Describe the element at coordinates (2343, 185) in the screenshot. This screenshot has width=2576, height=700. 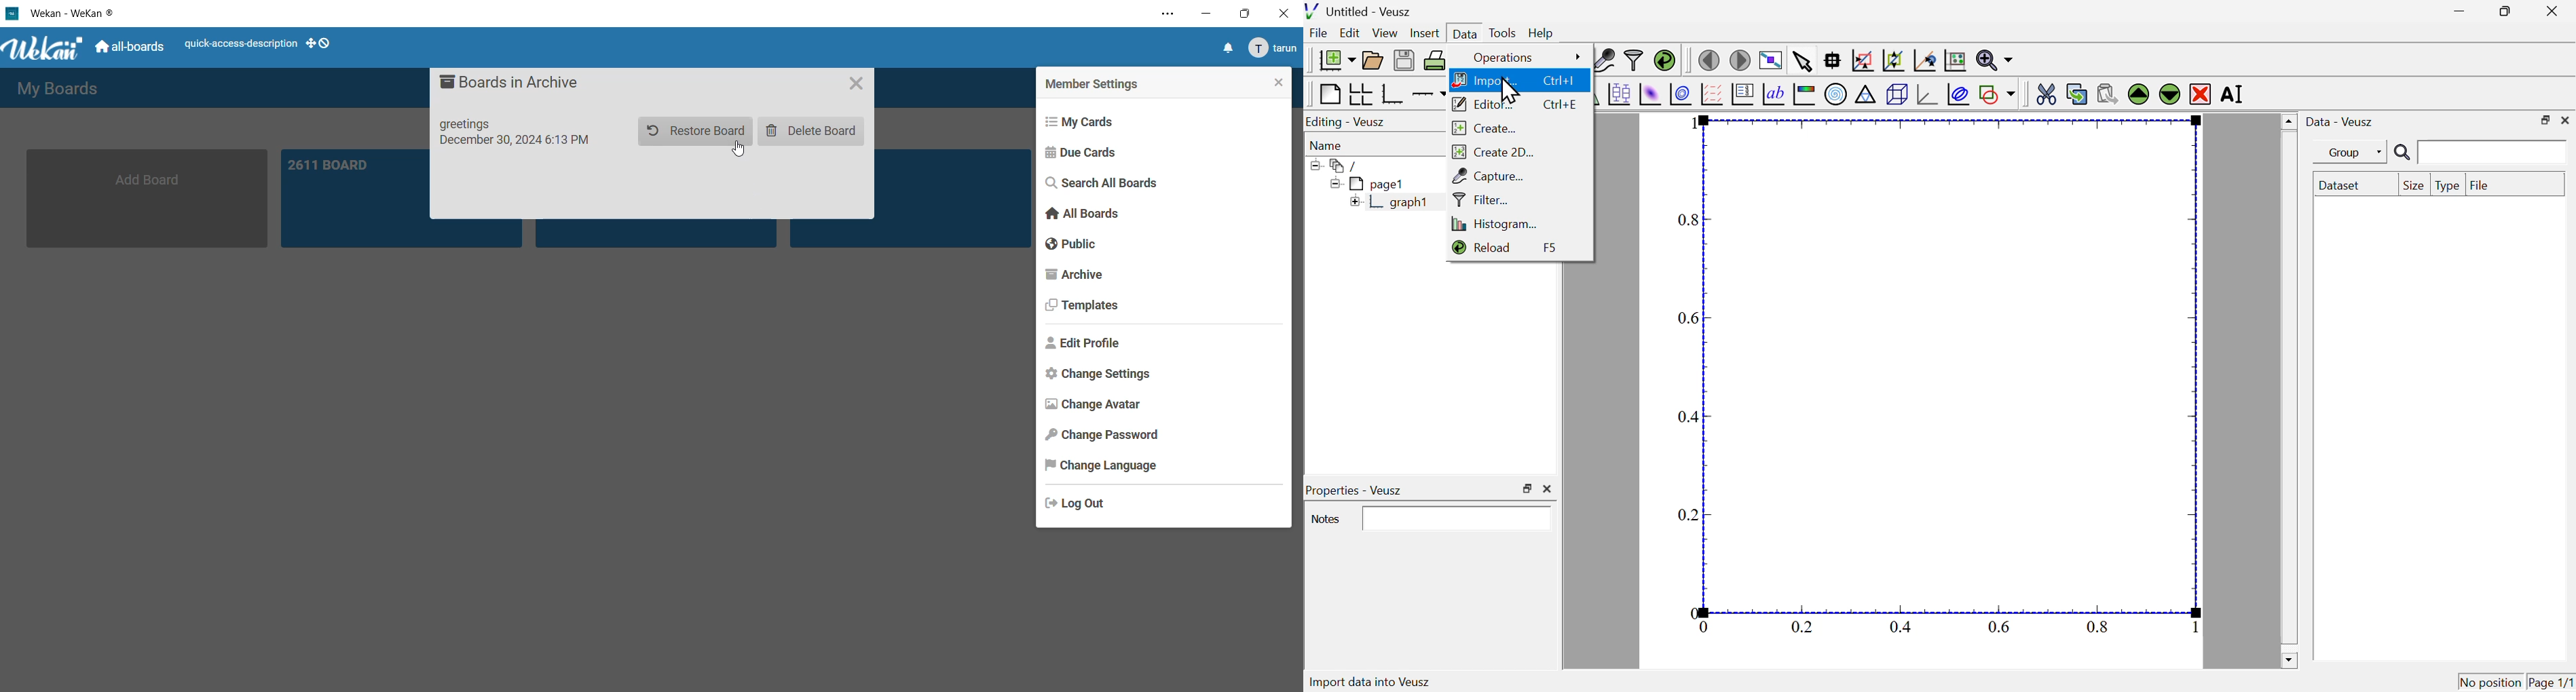
I see `dataset` at that location.